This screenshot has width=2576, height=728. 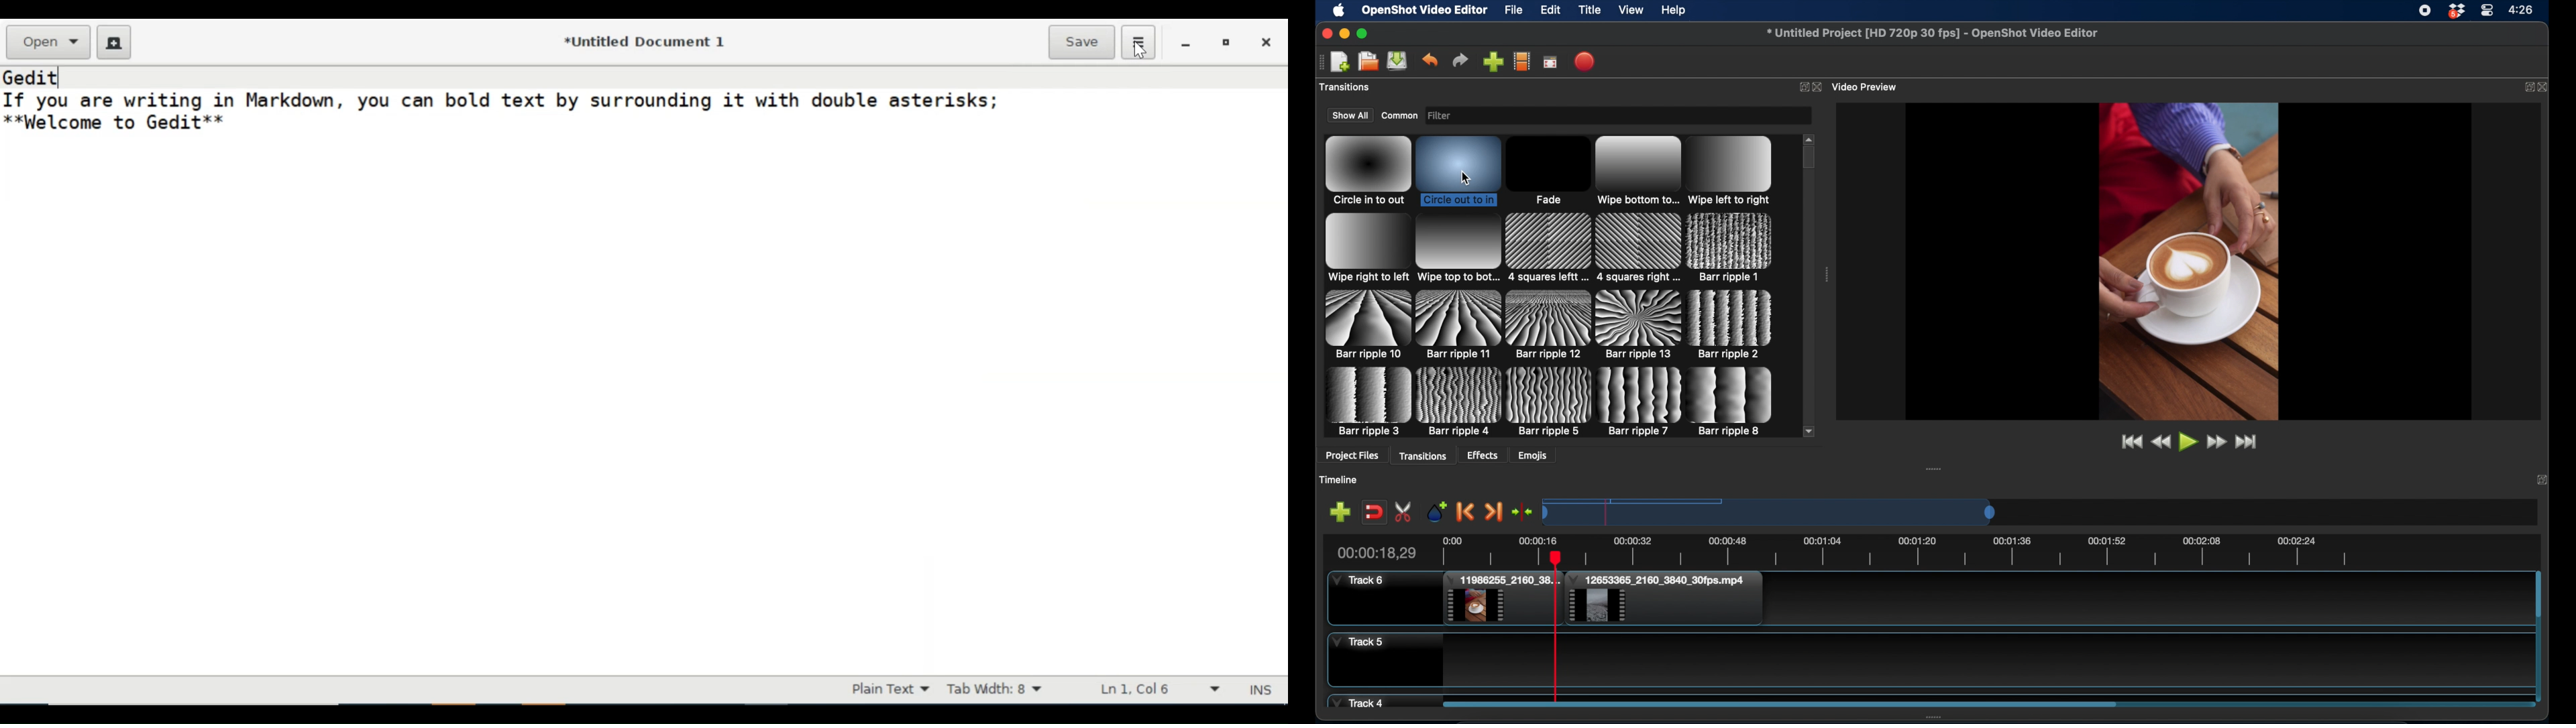 What do you see at coordinates (1556, 560) in the screenshot?
I see `cursor` at bounding box center [1556, 560].